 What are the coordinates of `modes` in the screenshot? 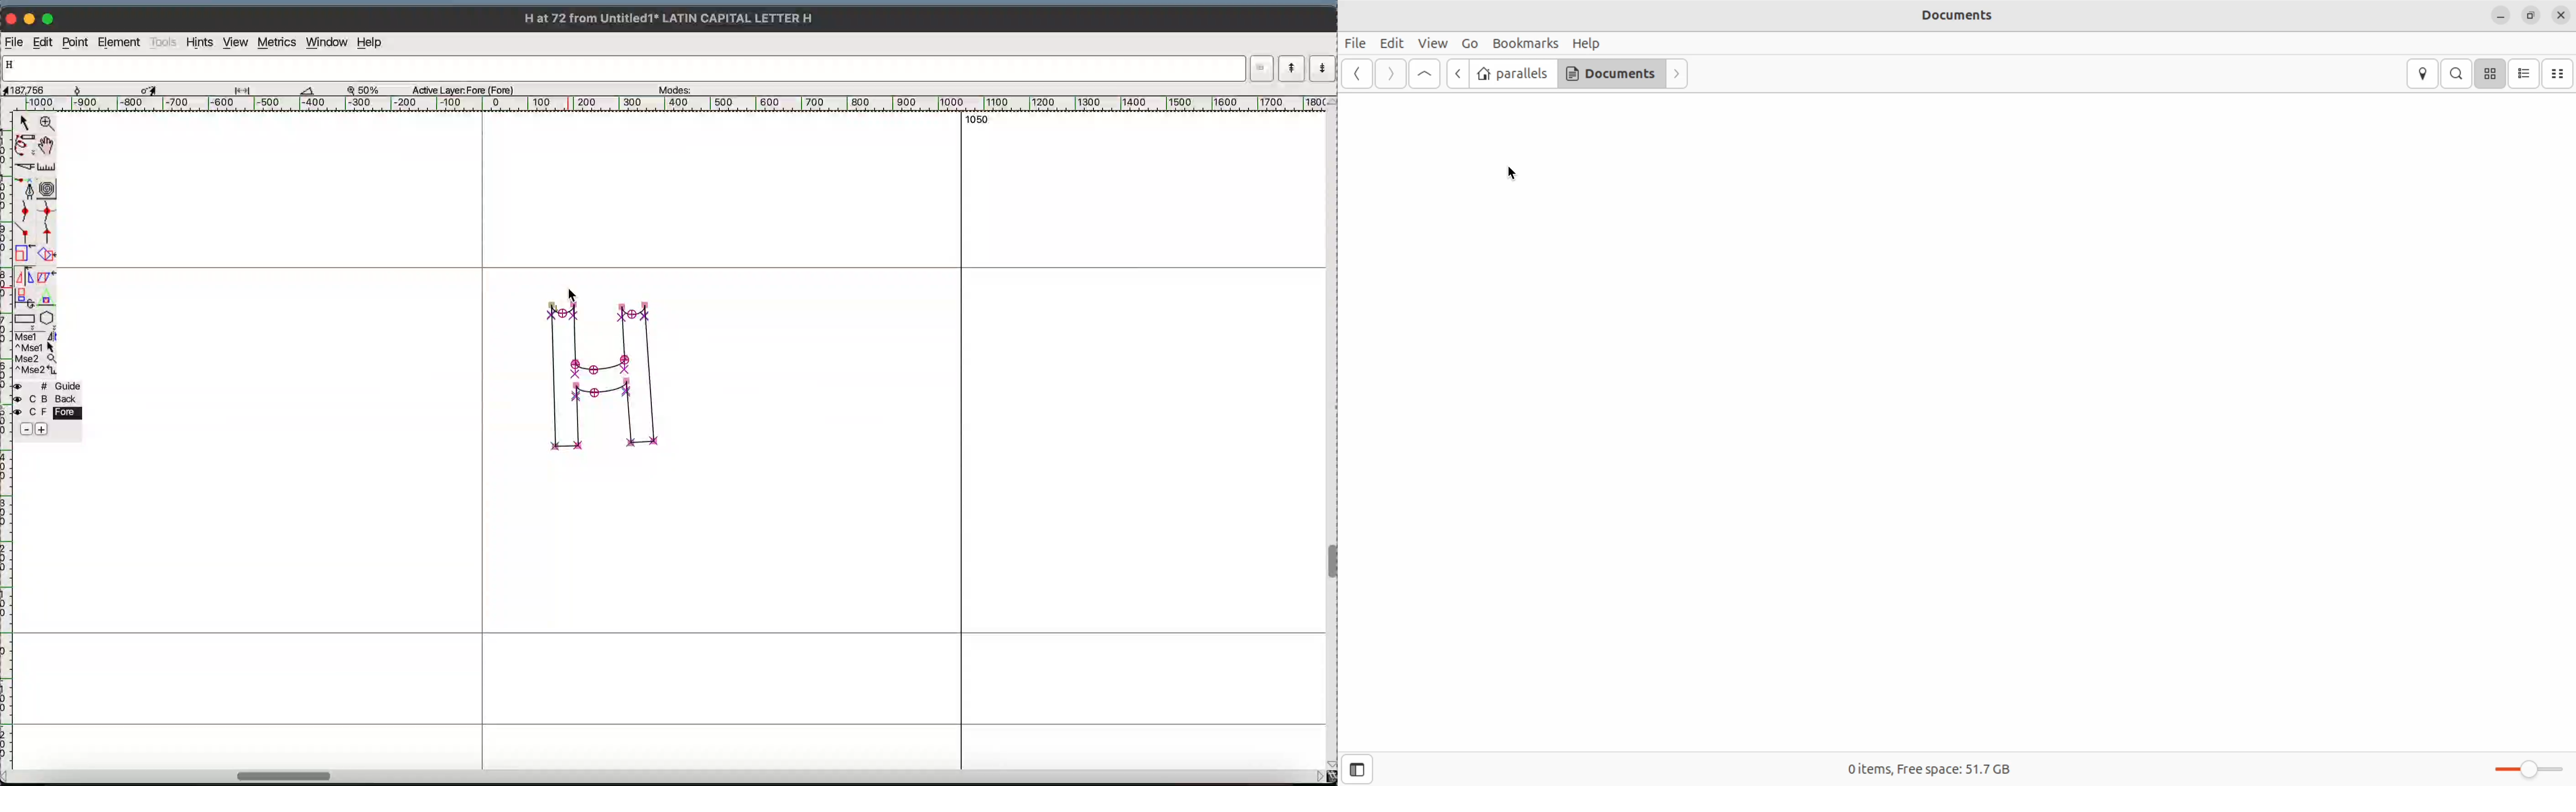 It's located at (698, 89).